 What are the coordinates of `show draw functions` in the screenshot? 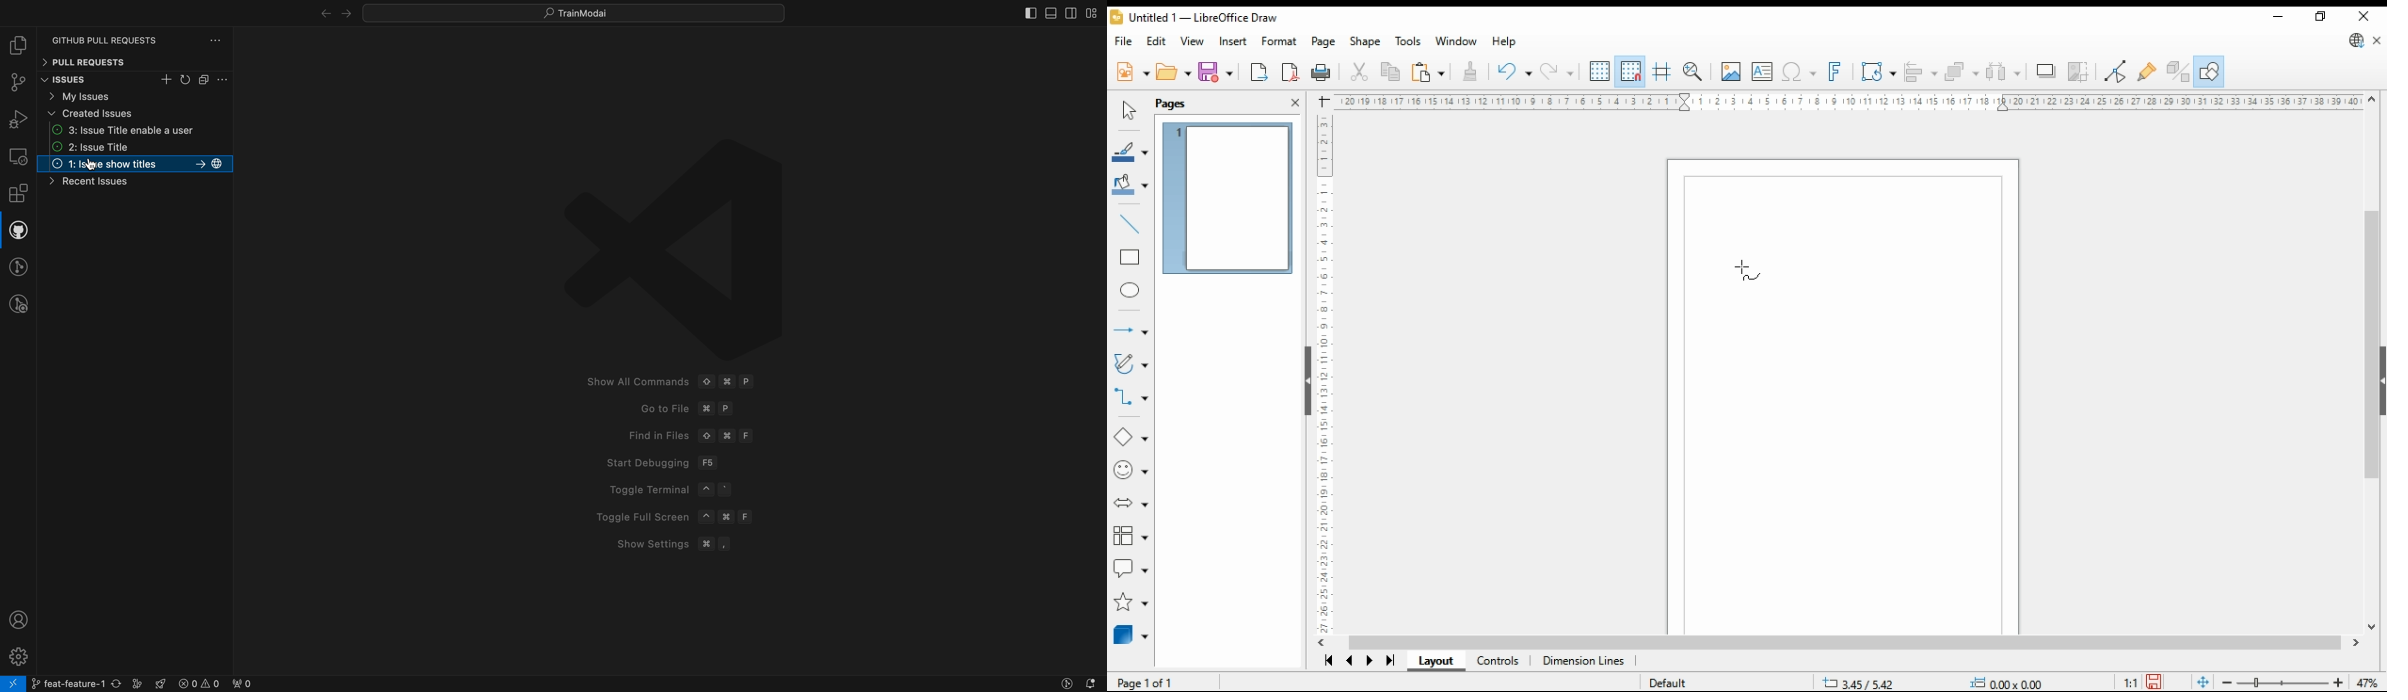 It's located at (2209, 72).